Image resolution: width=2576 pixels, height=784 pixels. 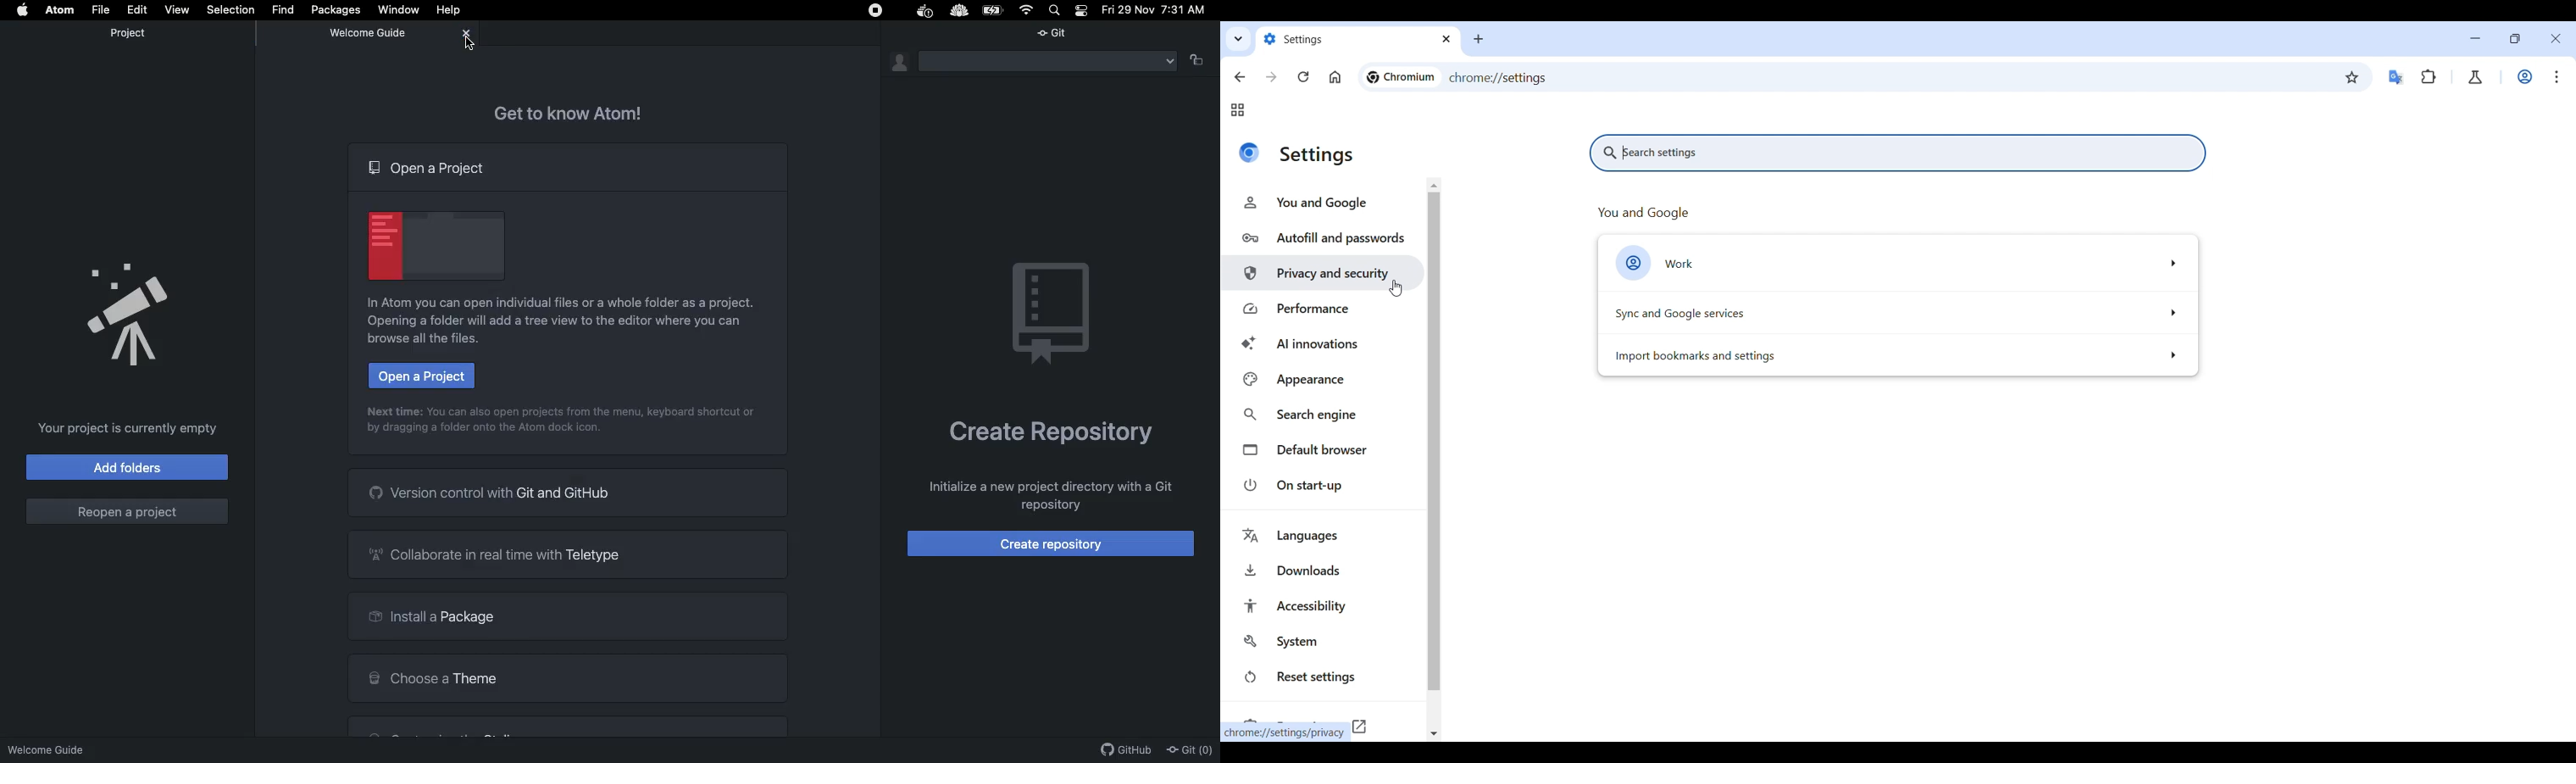 What do you see at coordinates (1897, 153) in the screenshot?
I see `Search settings` at bounding box center [1897, 153].